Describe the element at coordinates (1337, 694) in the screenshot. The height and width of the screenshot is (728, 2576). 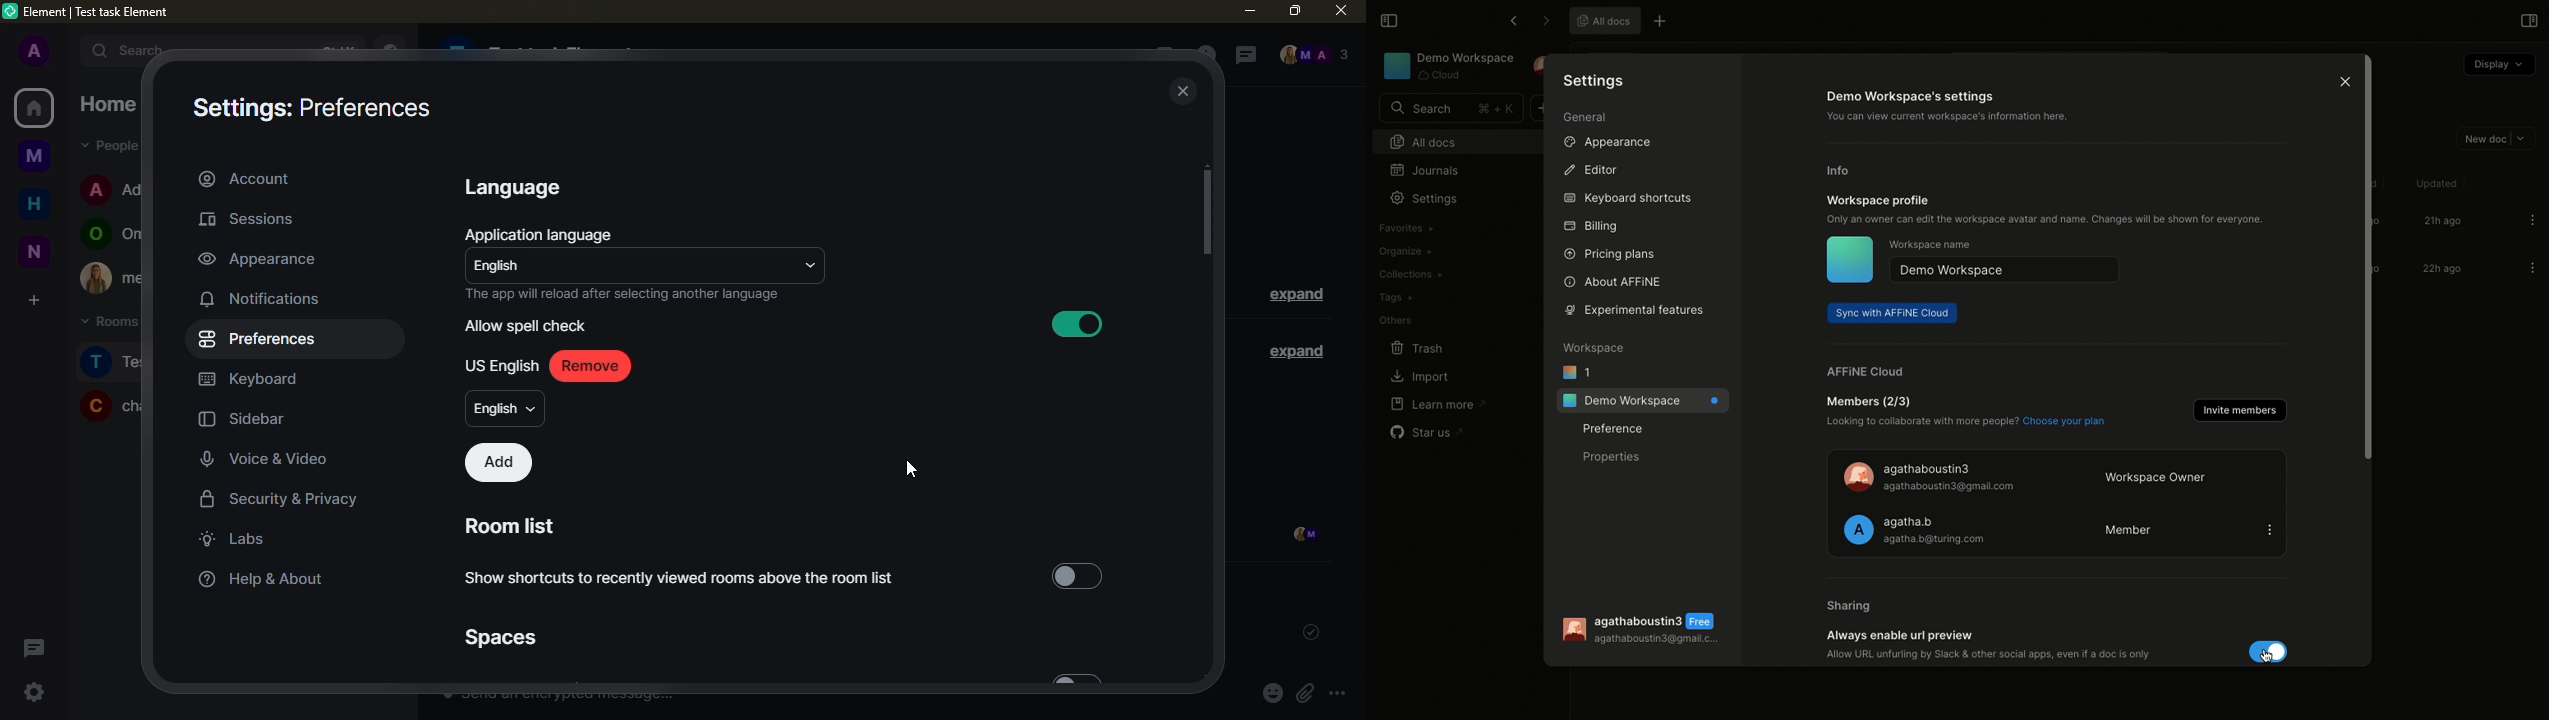
I see `more` at that location.